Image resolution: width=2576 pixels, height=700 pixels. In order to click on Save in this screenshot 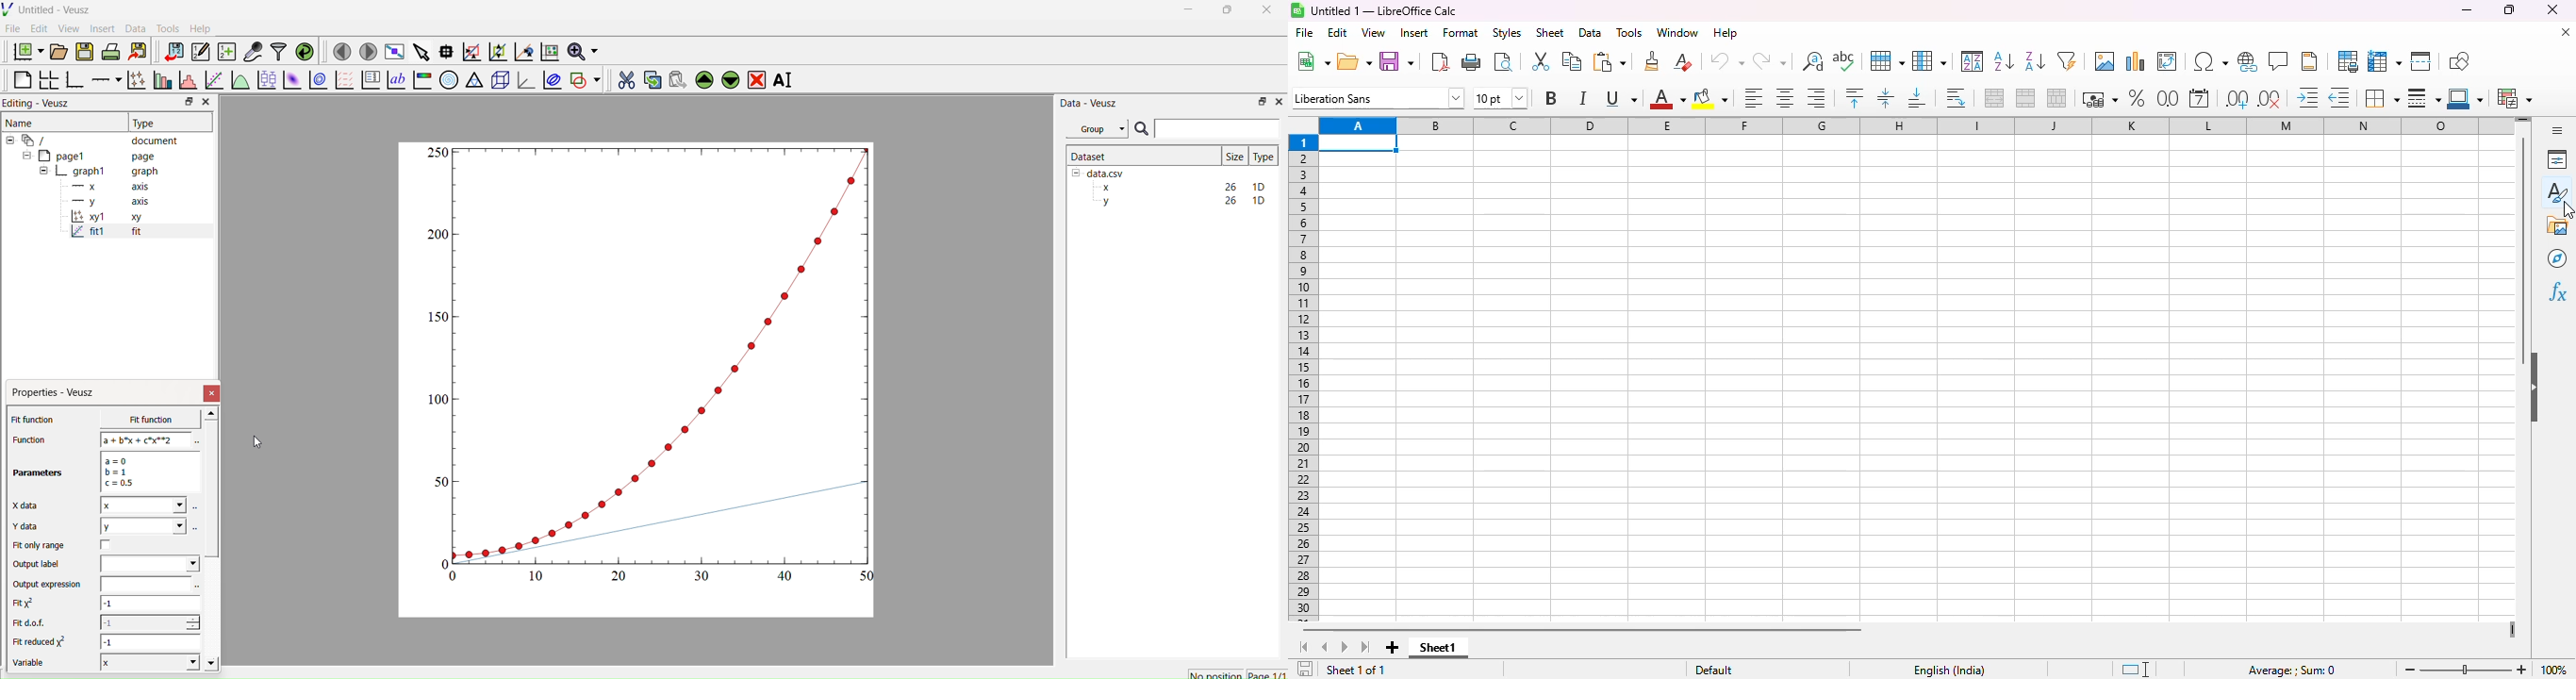, I will do `click(84, 50)`.